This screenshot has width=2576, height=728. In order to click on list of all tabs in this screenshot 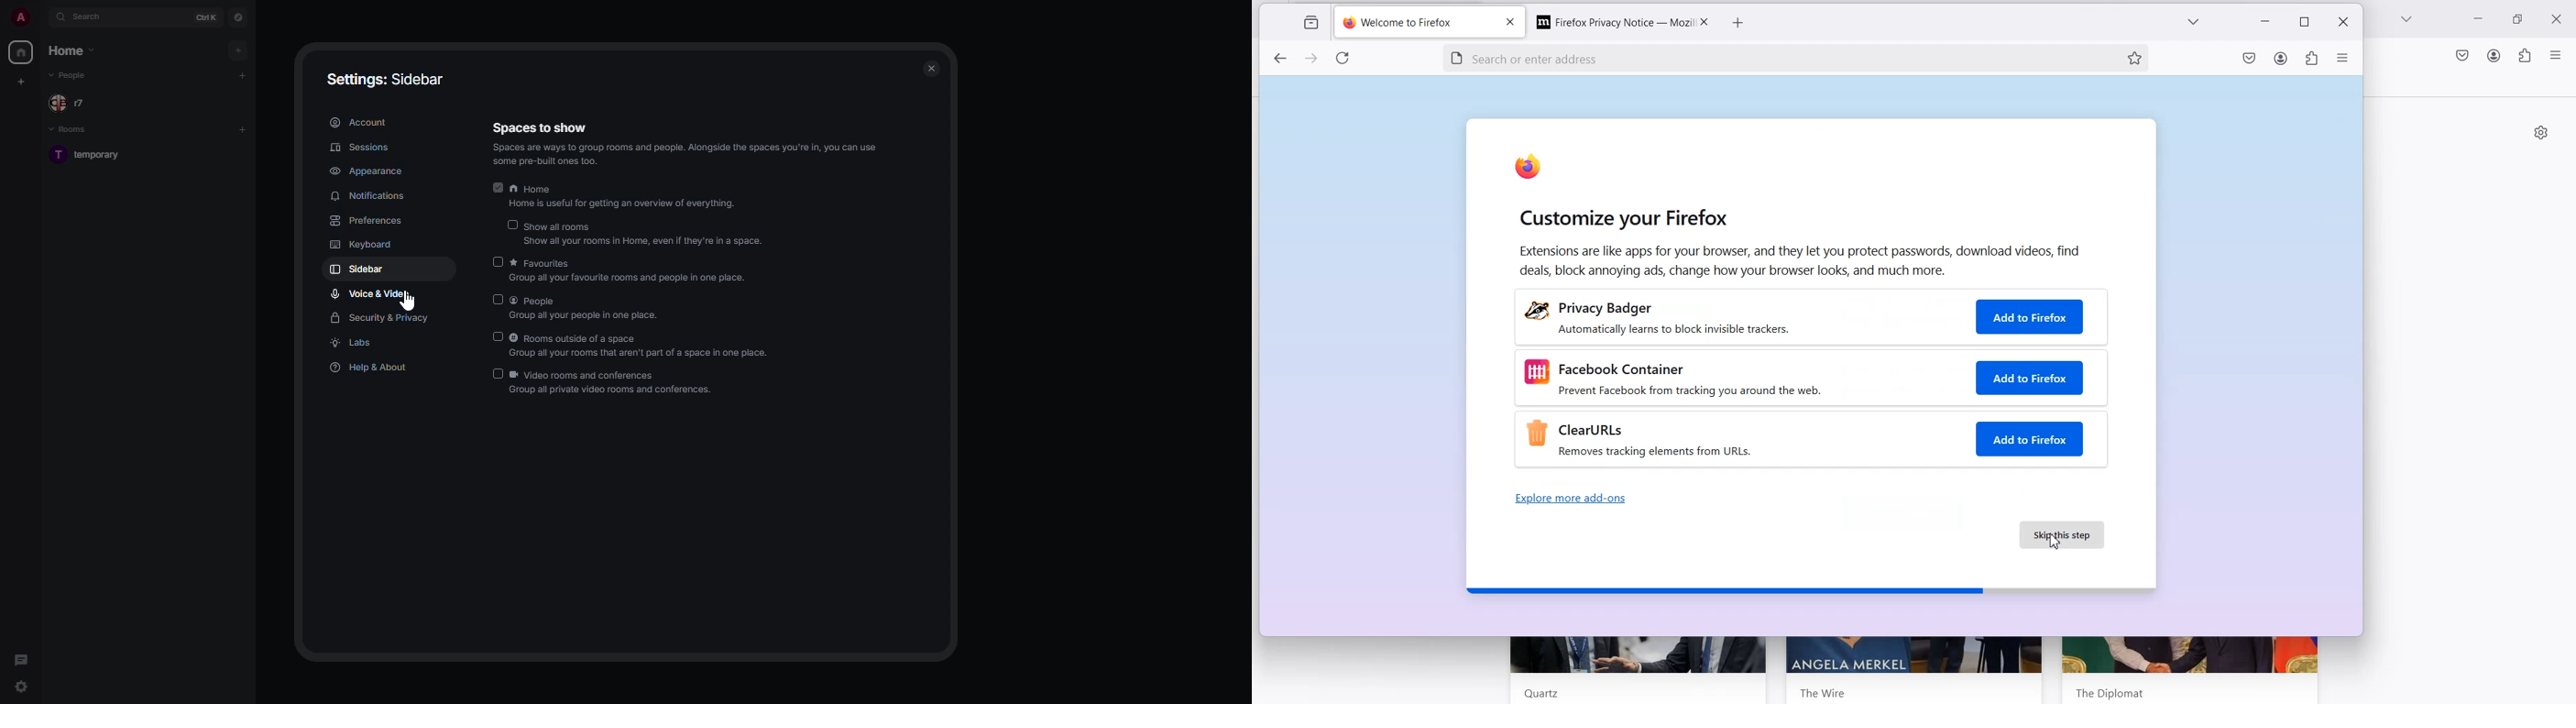, I will do `click(2192, 24)`.